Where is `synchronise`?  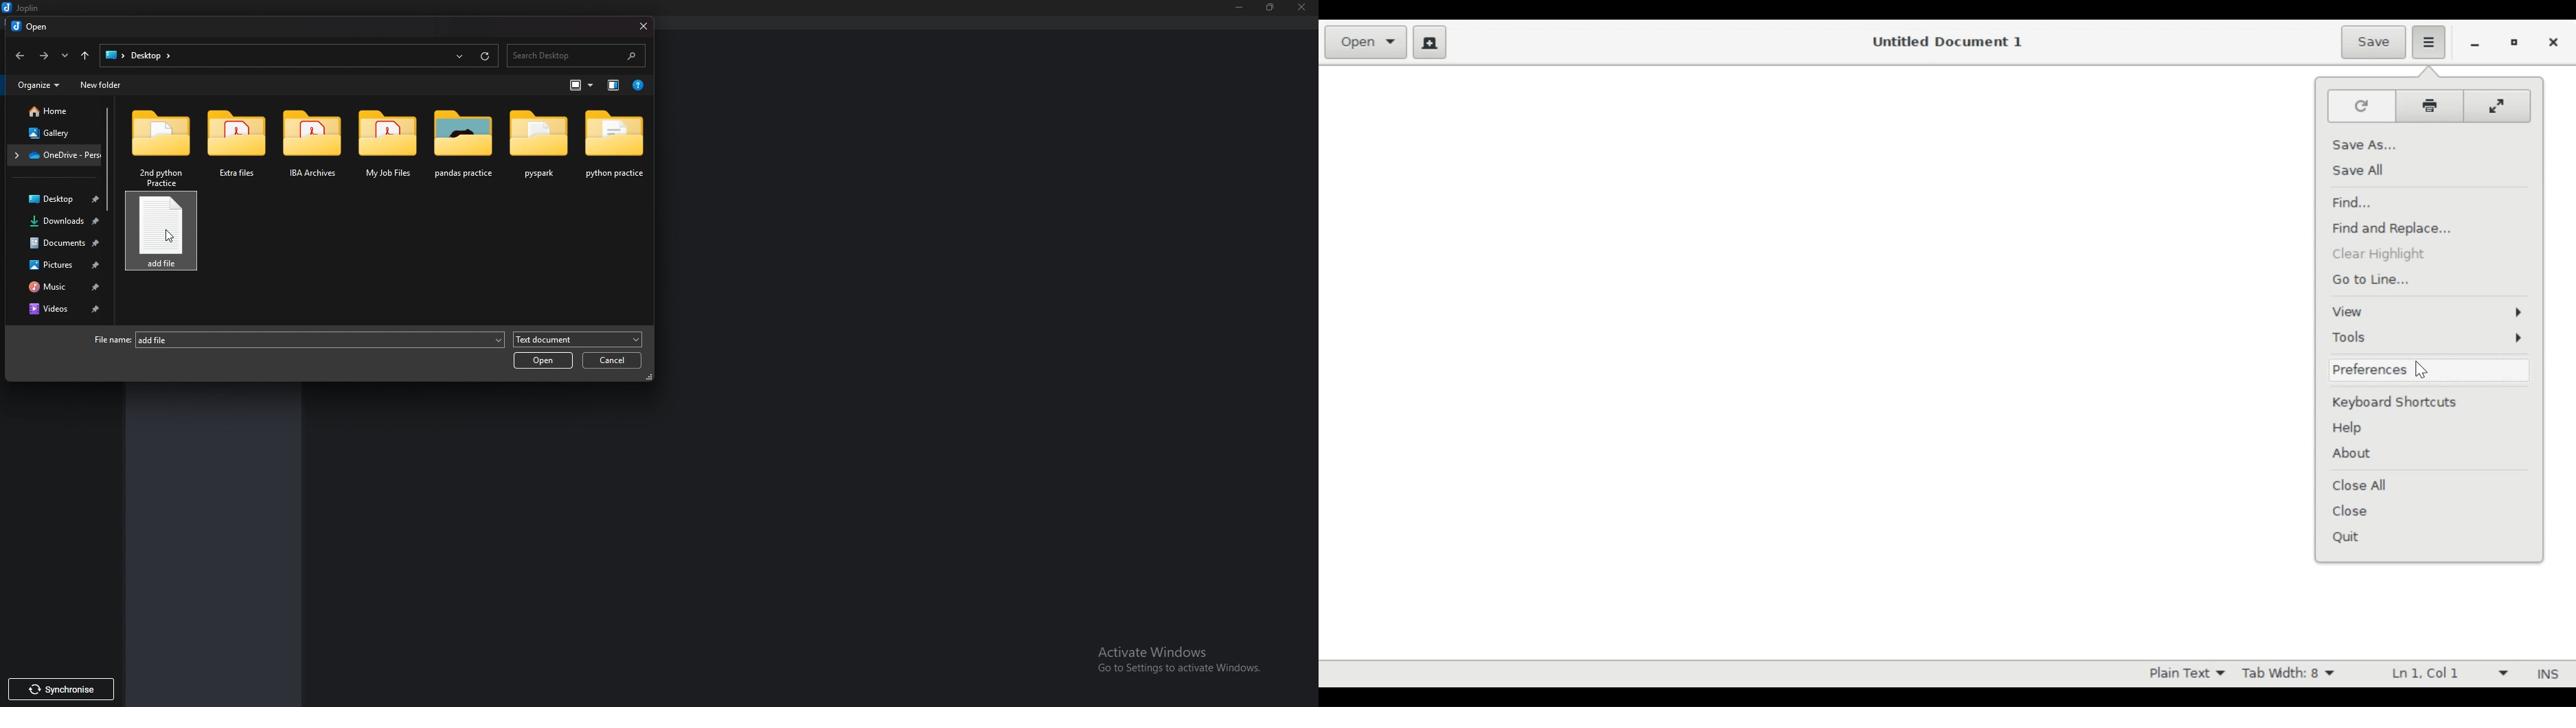
synchronise is located at coordinates (69, 688).